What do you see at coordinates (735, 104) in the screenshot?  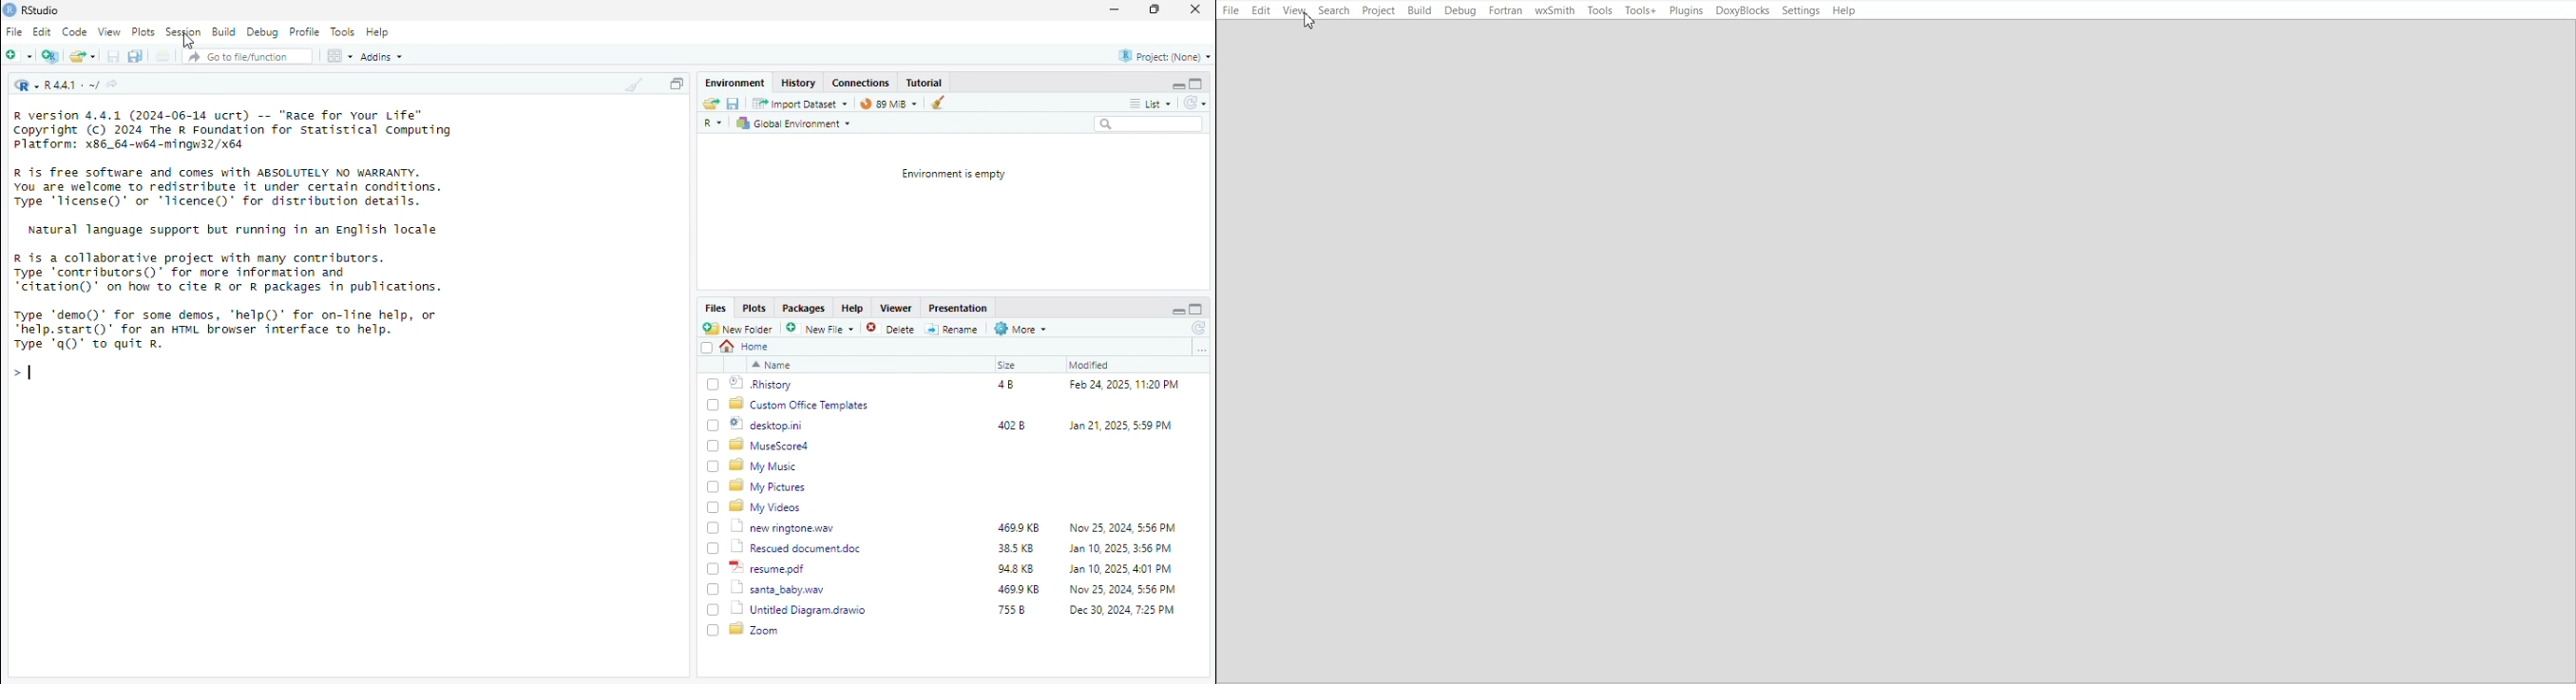 I see `save` at bounding box center [735, 104].